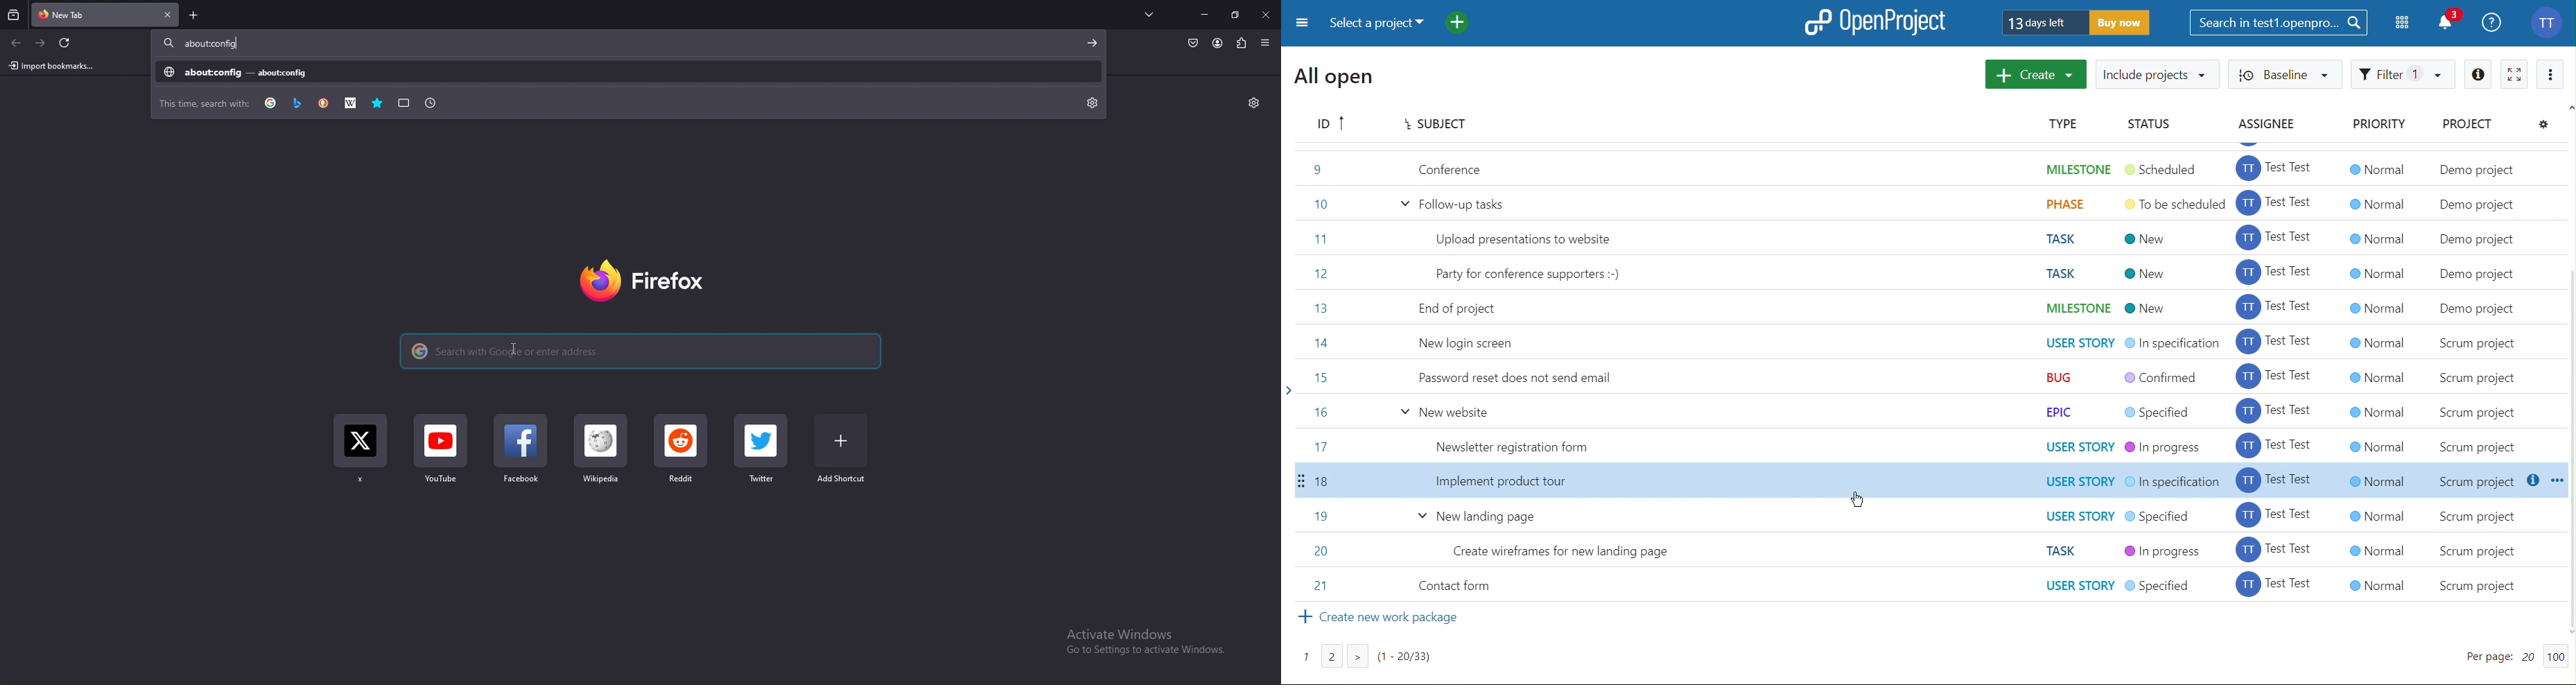 This screenshot has width=2576, height=700. Describe the element at coordinates (2077, 21) in the screenshot. I see `Trial period timer` at that location.